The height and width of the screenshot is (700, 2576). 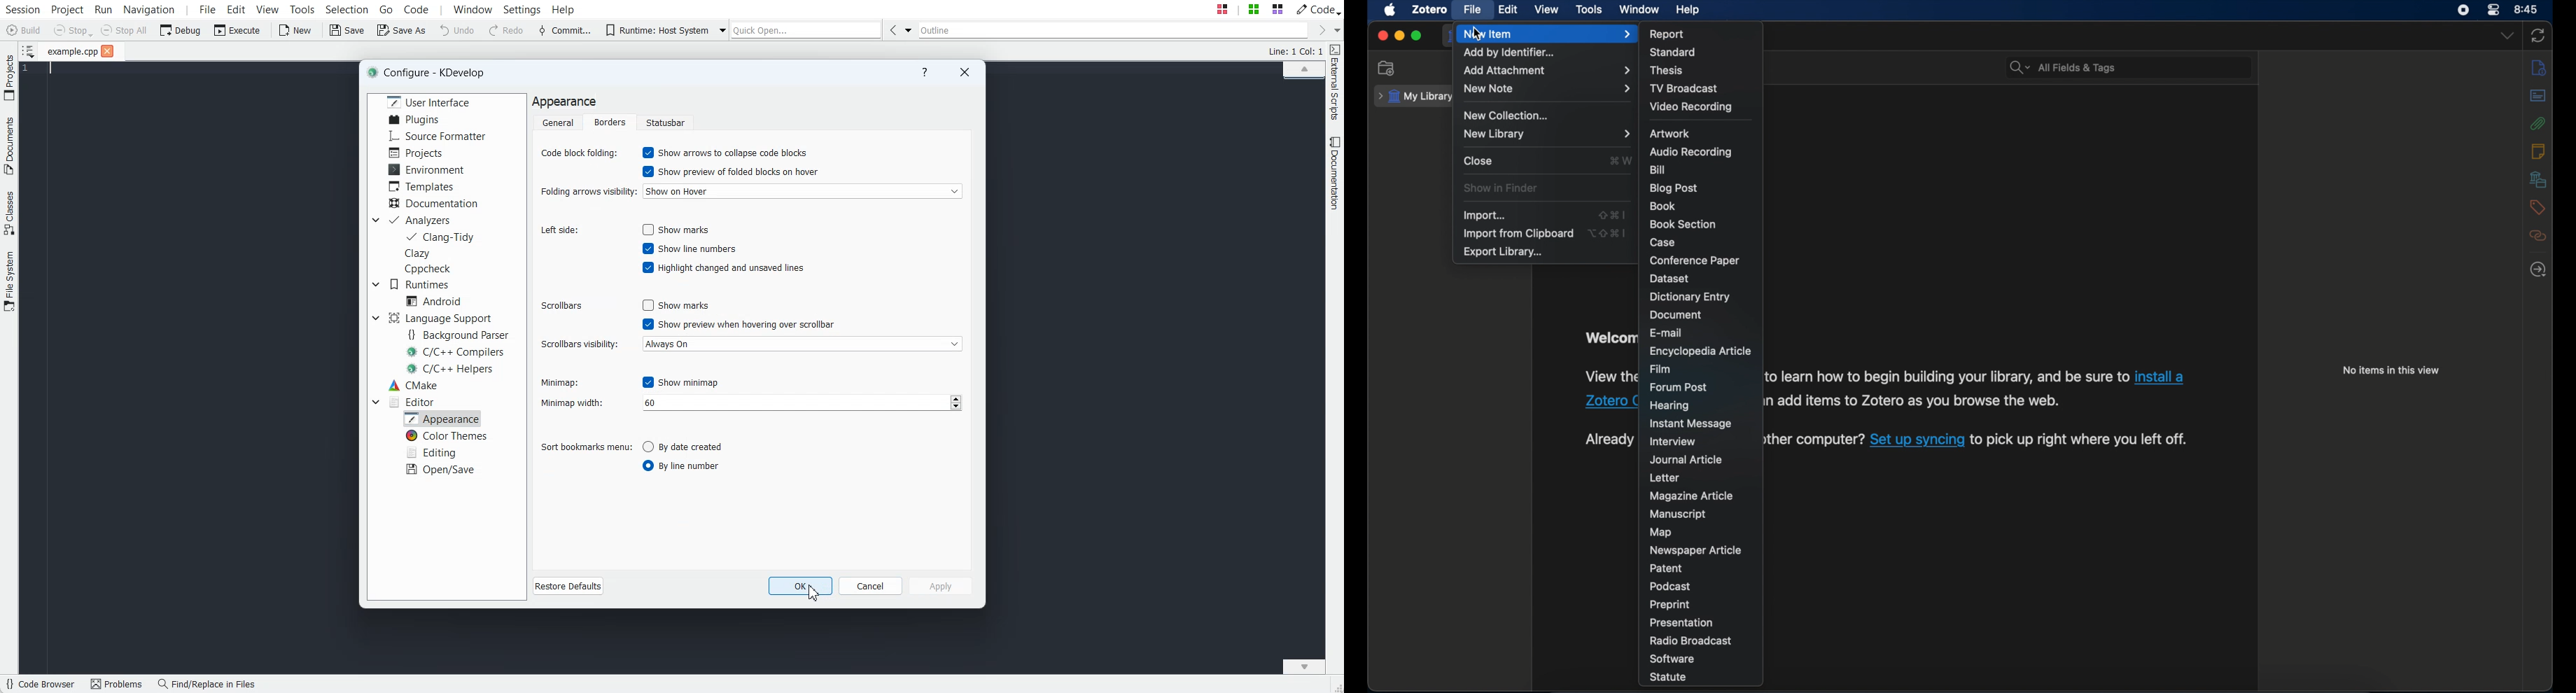 I want to click on no items in this view, so click(x=2392, y=370).